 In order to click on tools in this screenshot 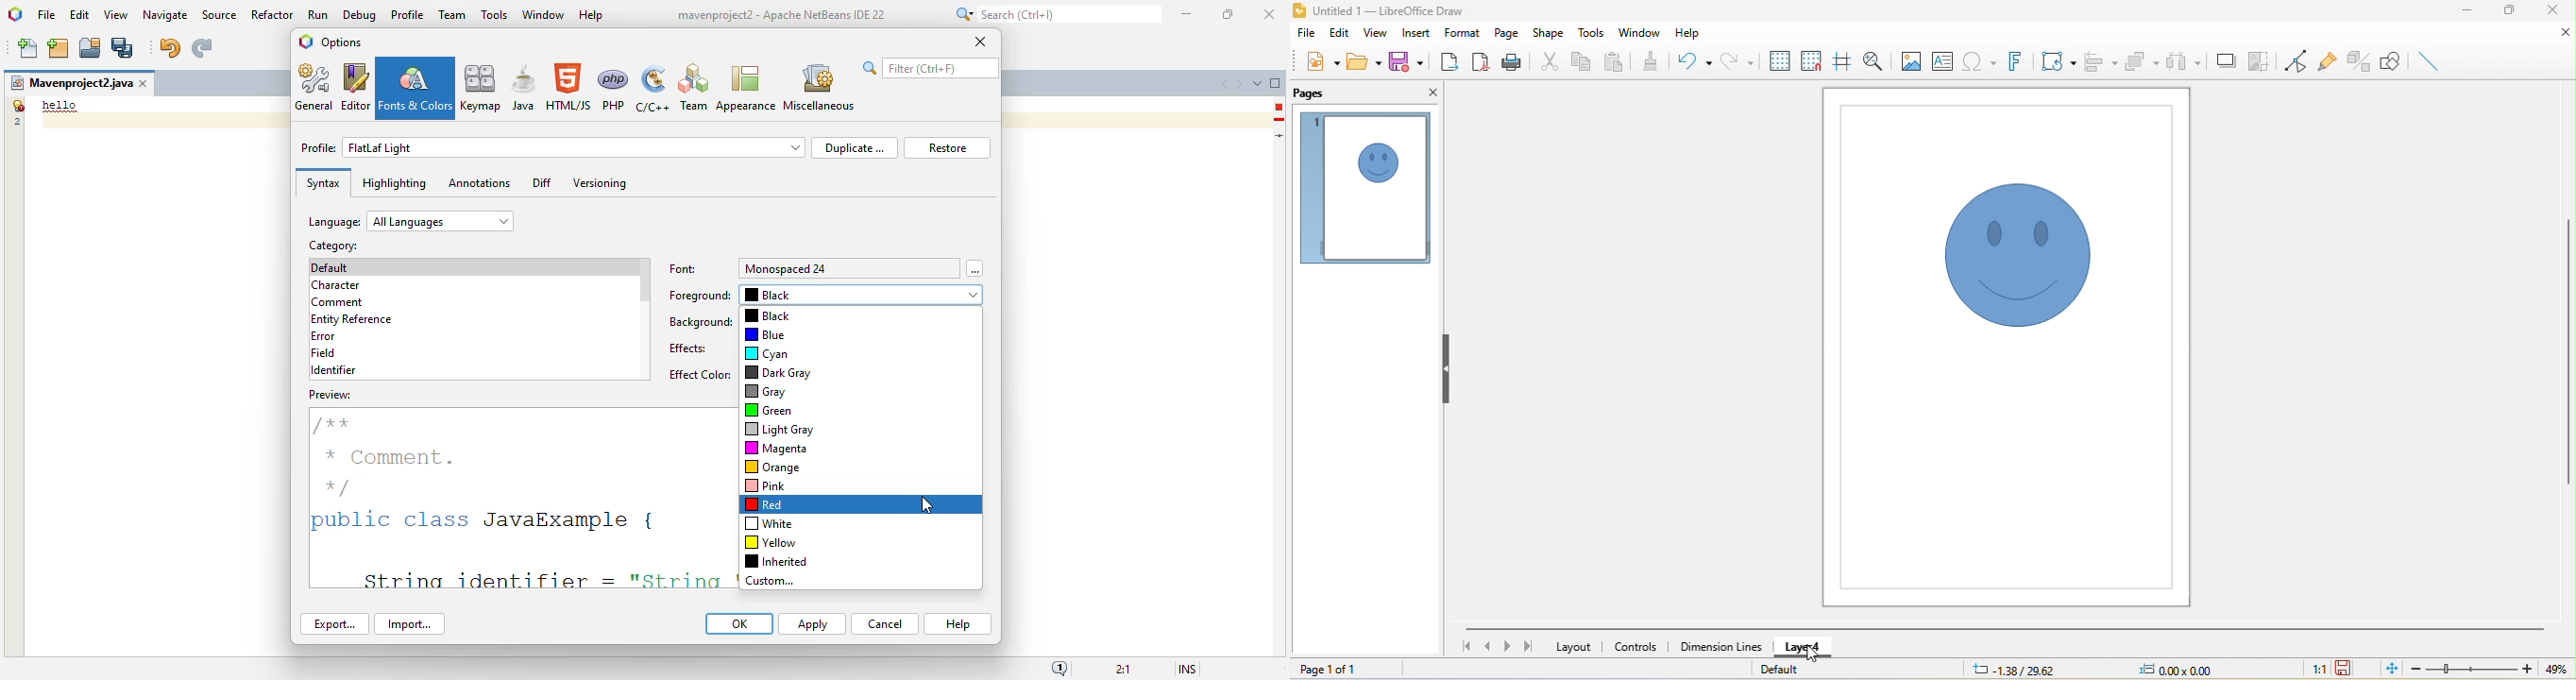, I will do `click(1593, 33)`.